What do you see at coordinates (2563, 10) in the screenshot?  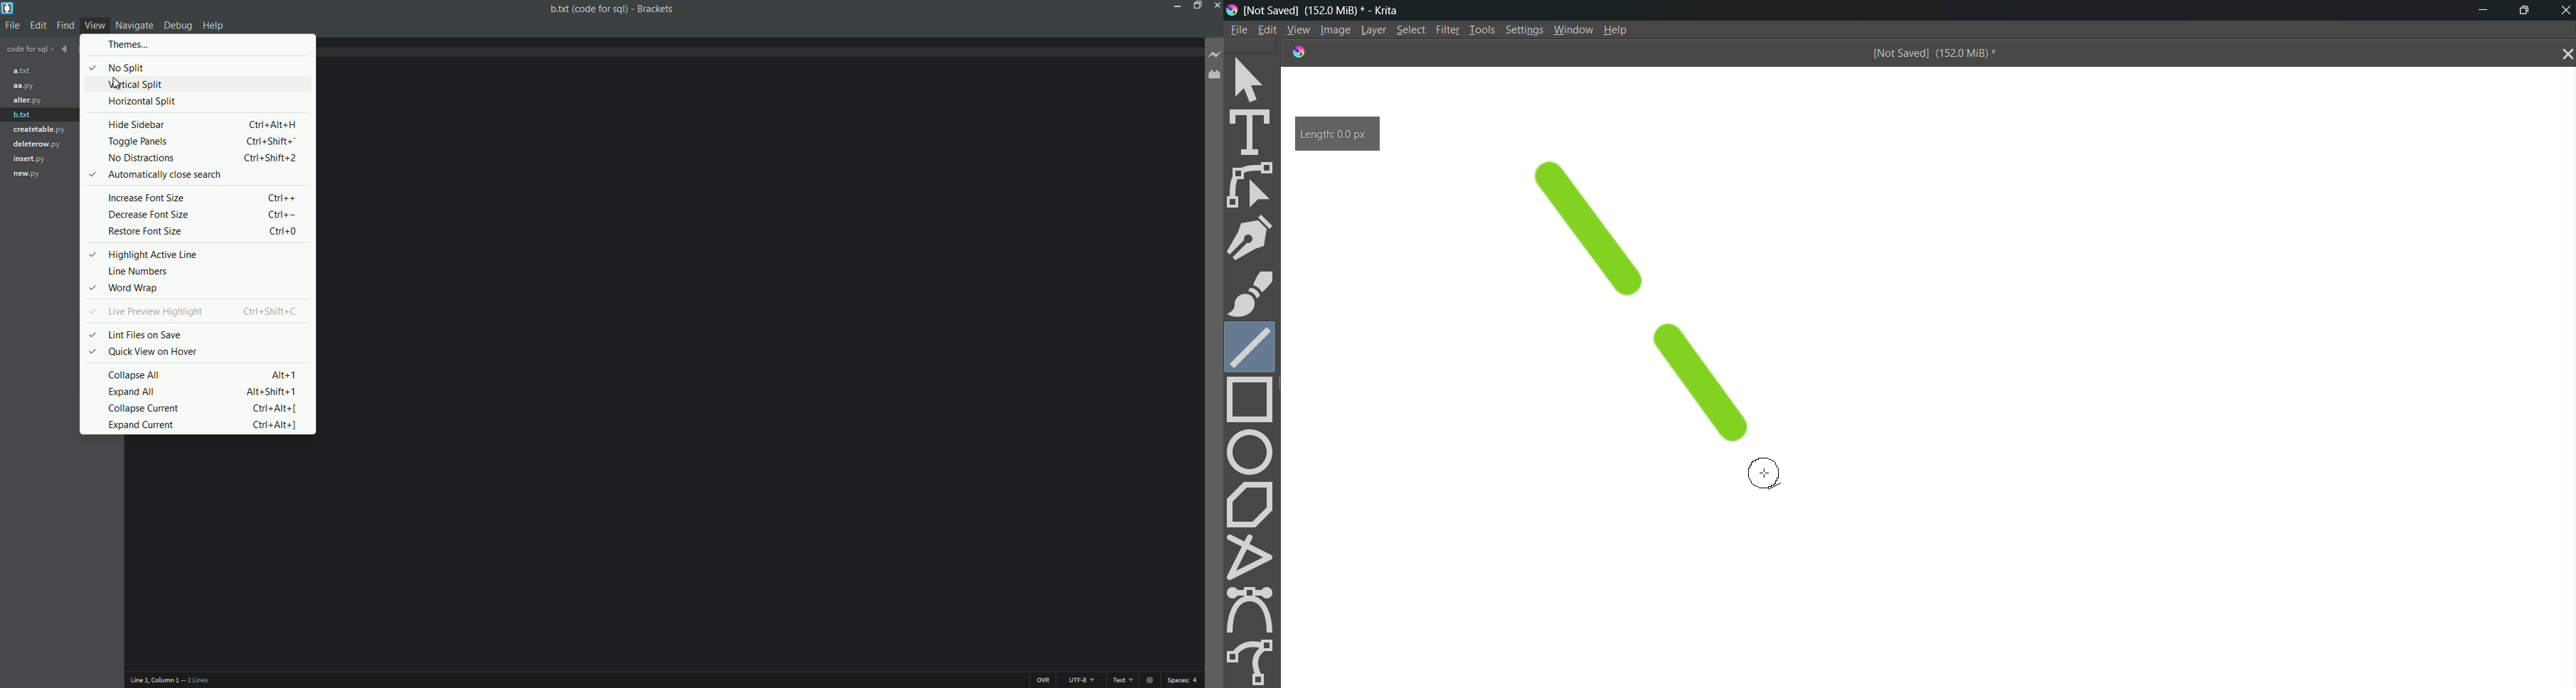 I see `Close` at bounding box center [2563, 10].